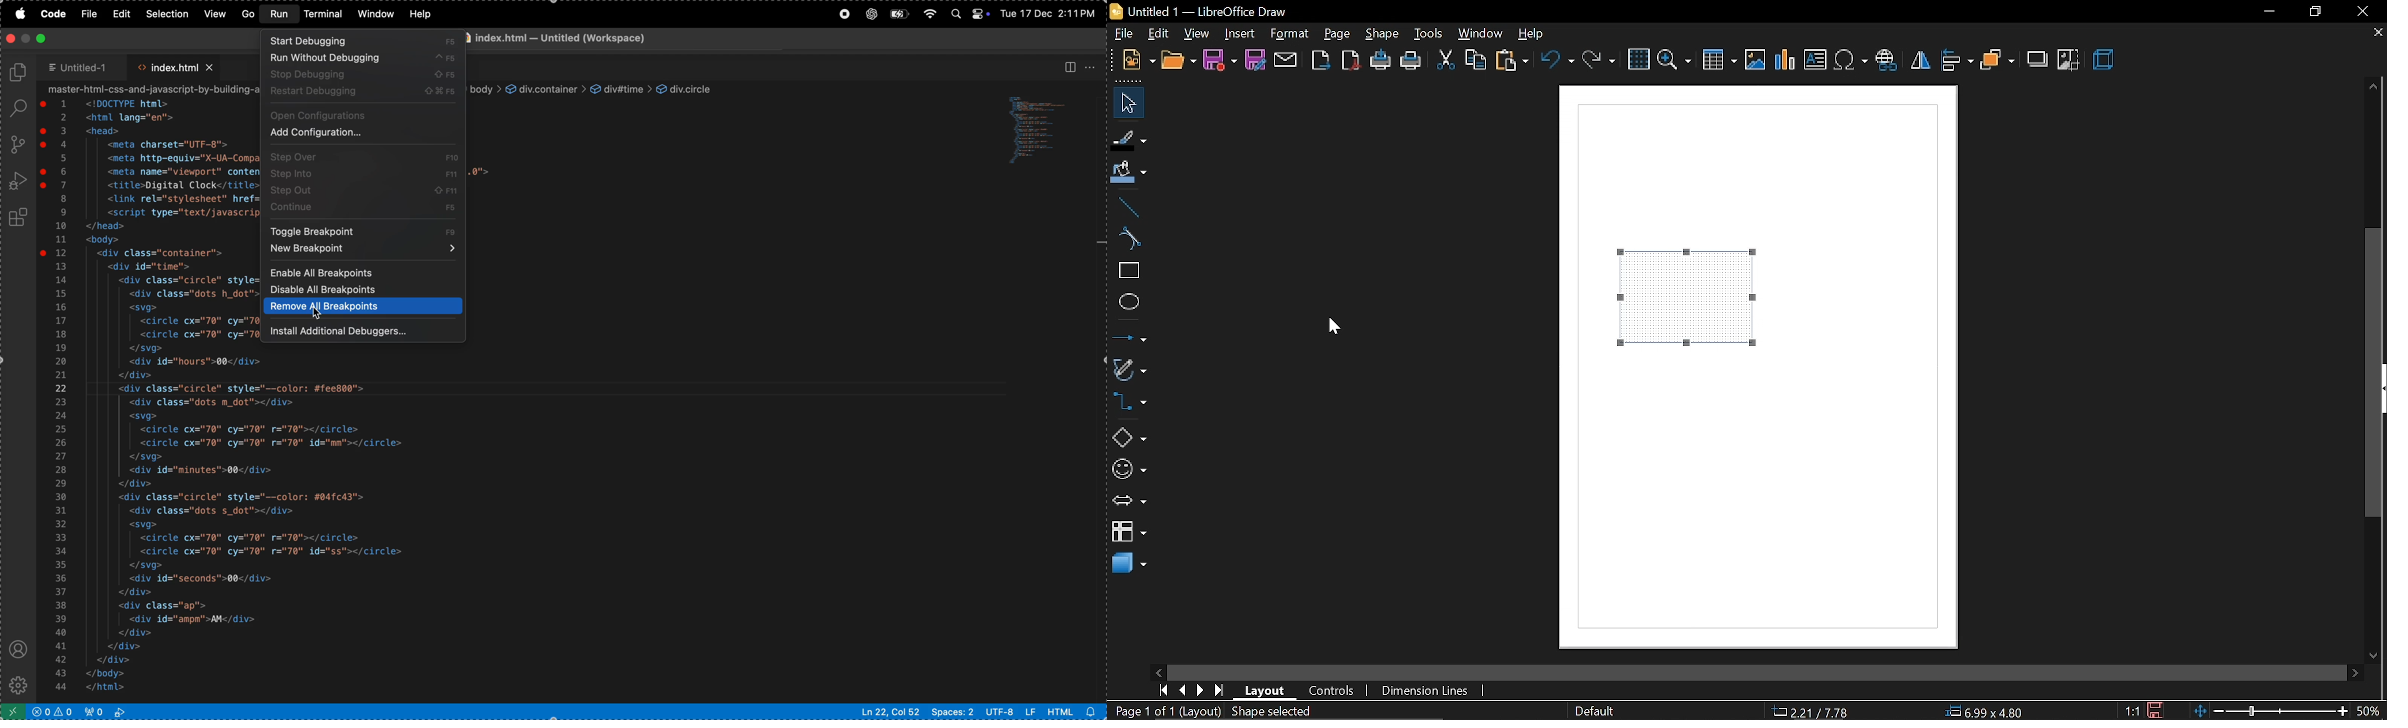 The height and width of the screenshot is (728, 2408). Describe the element at coordinates (1849, 59) in the screenshot. I see `insert symbol` at that location.